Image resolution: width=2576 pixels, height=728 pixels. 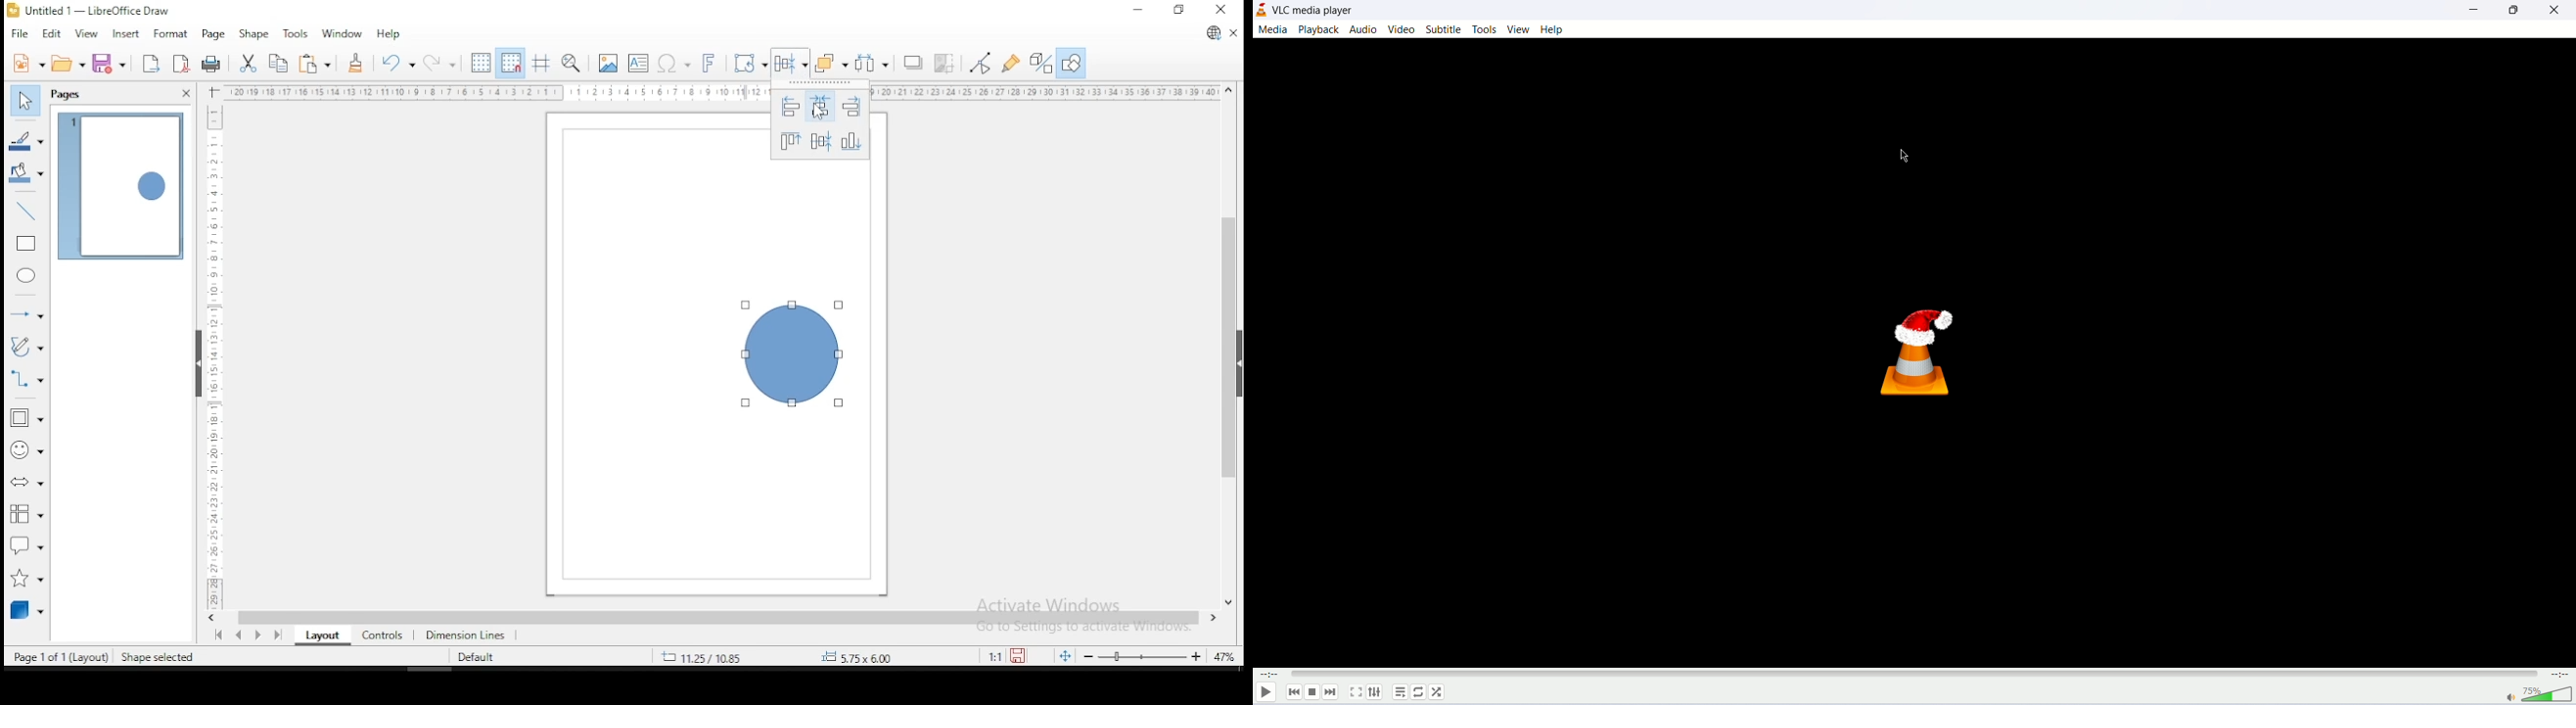 What do you see at coordinates (51, 34) in the screenshot?
I see `edit` at bounding box center [51, 34].